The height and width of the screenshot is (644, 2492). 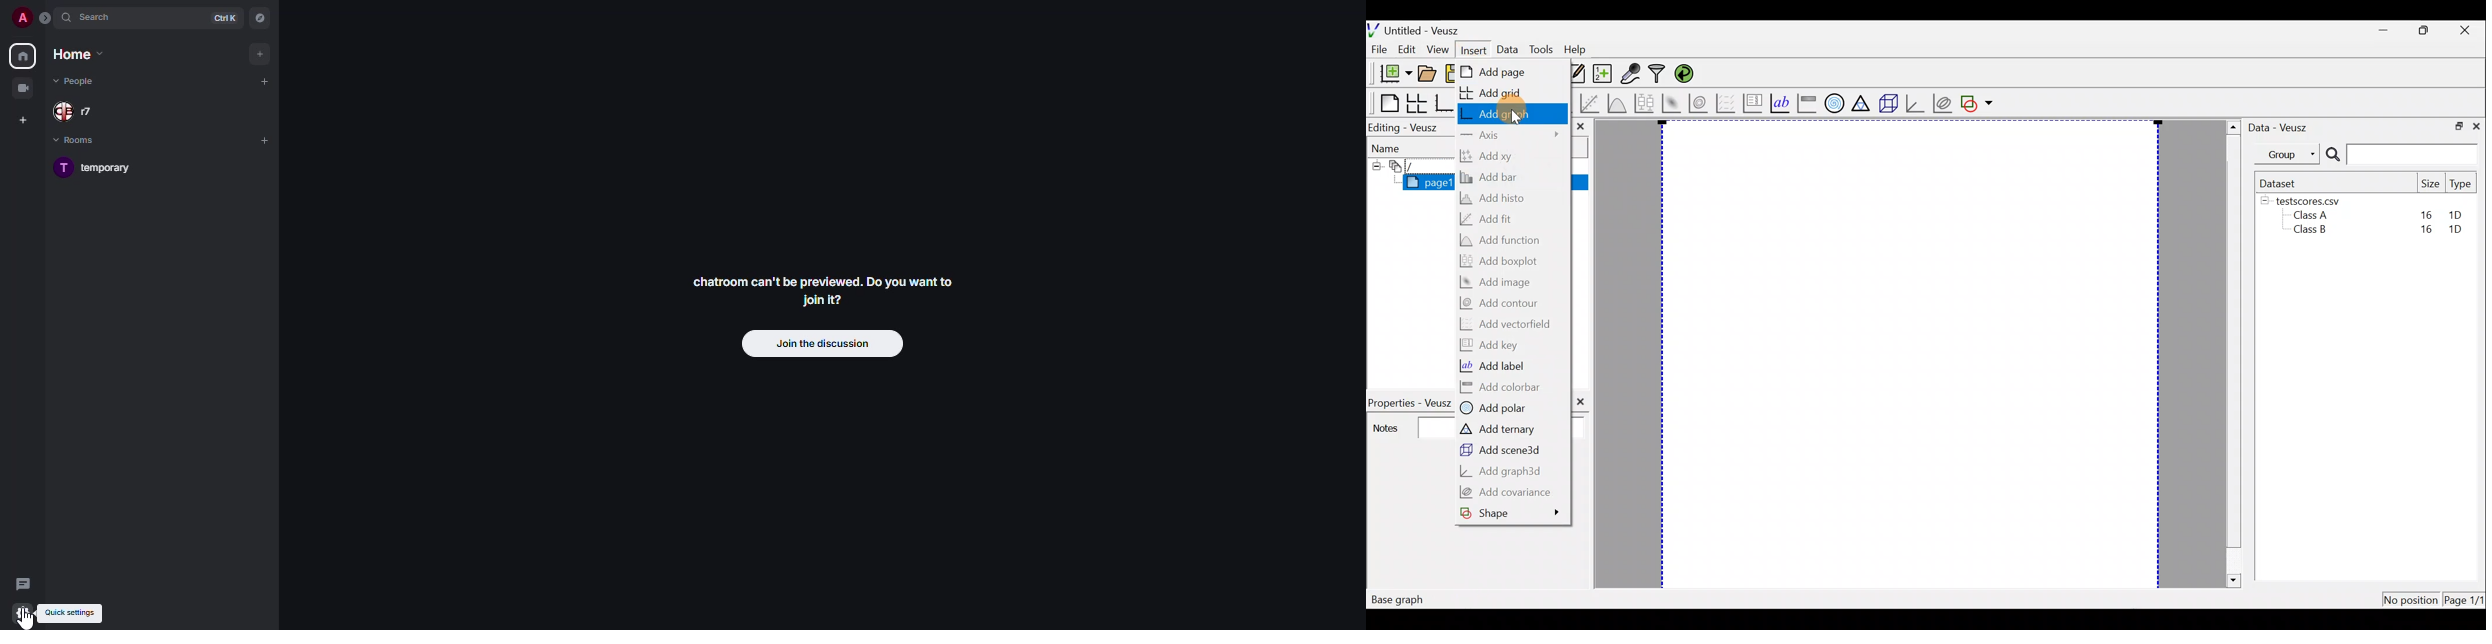 I want to click on Blank page, so click(x=1384, y=102).